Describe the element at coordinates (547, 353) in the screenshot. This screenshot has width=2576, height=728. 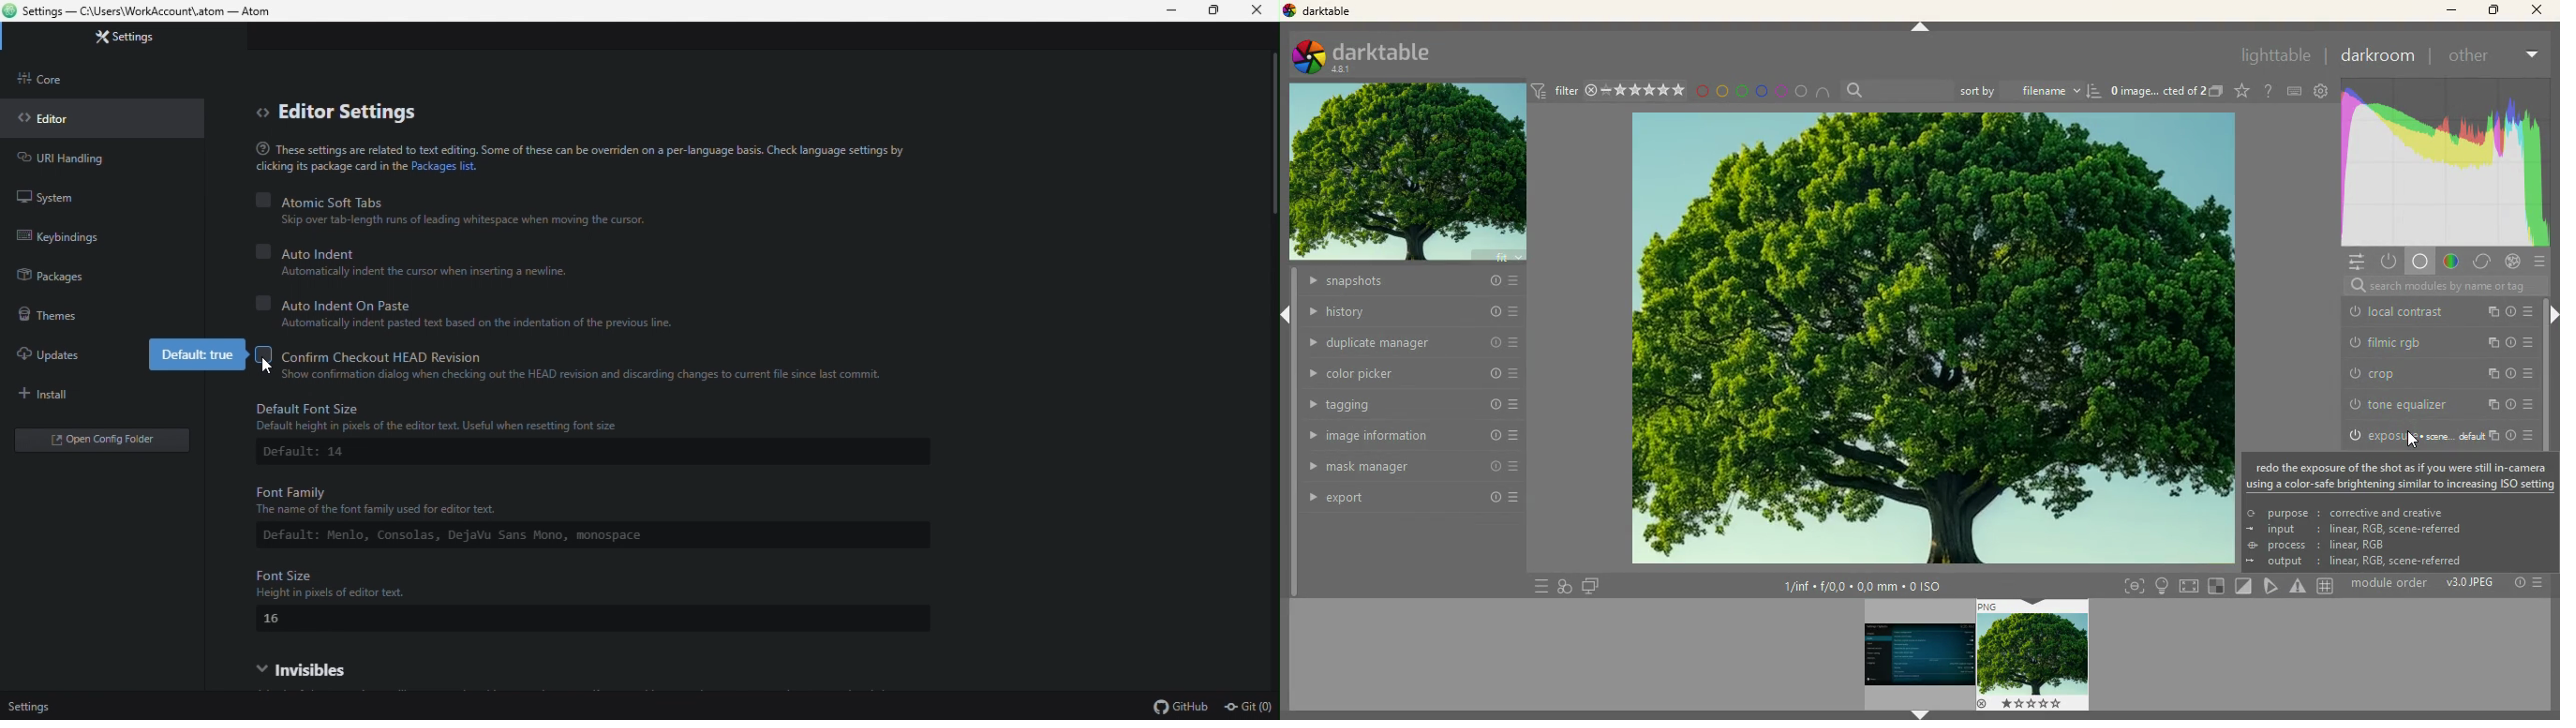
I see `Confirm check out head revision( disabled)` at that location.